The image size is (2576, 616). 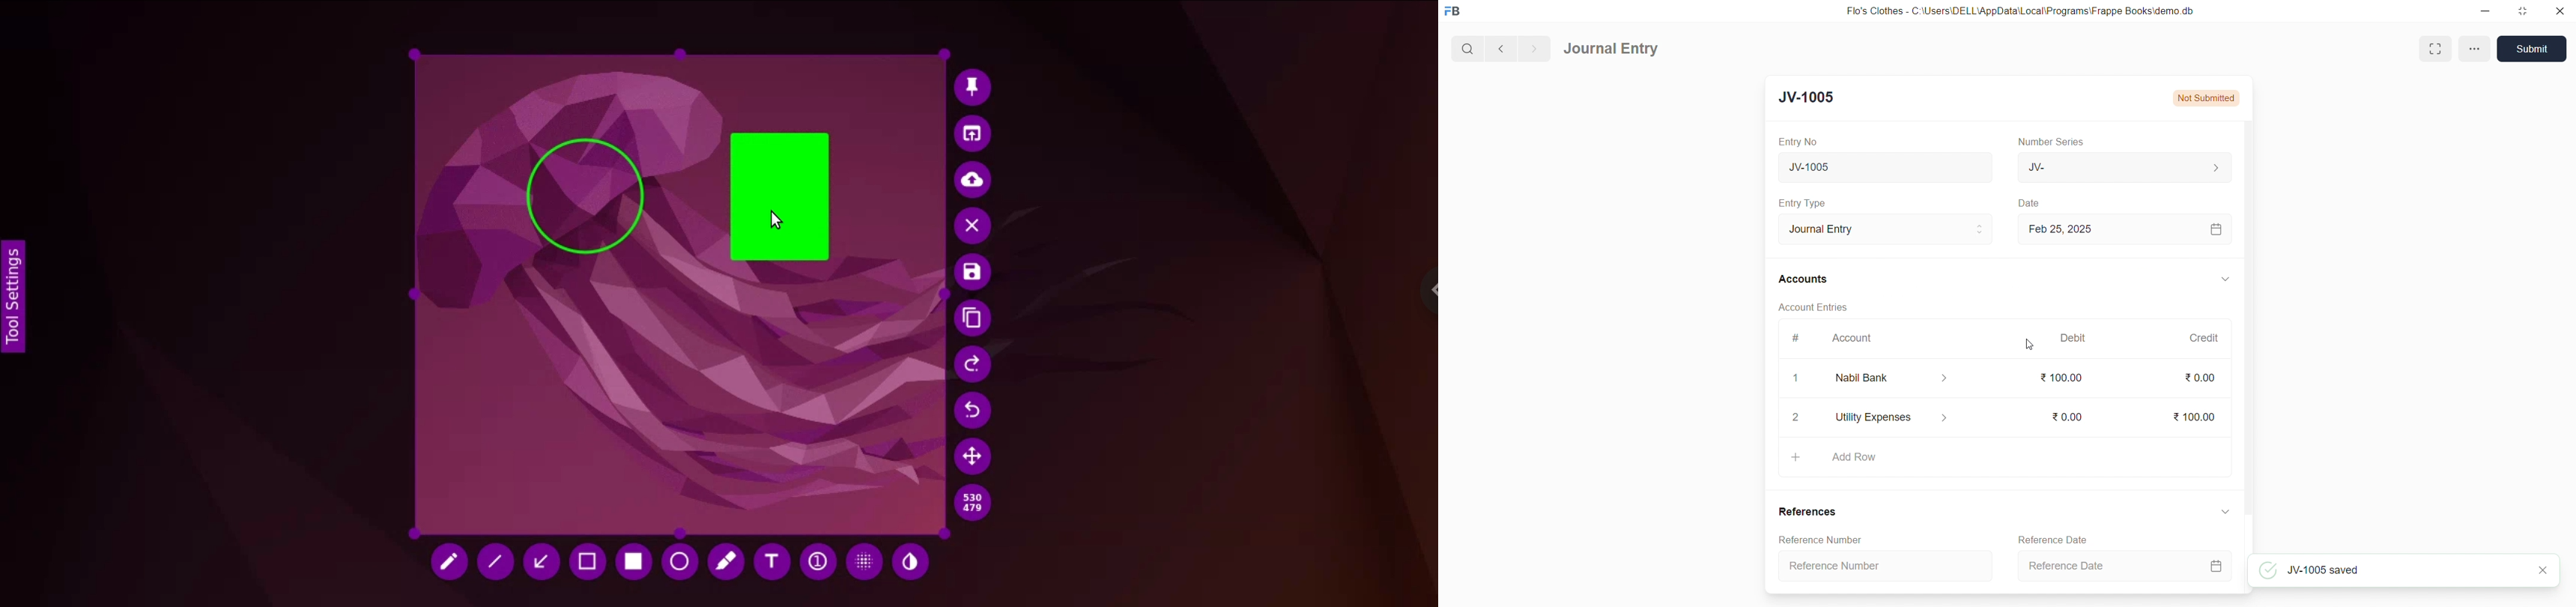 What do you see at coordinates (2220, 280) in the screenshot?
I see `expand/collapse` at bounding box center [2220, 280].